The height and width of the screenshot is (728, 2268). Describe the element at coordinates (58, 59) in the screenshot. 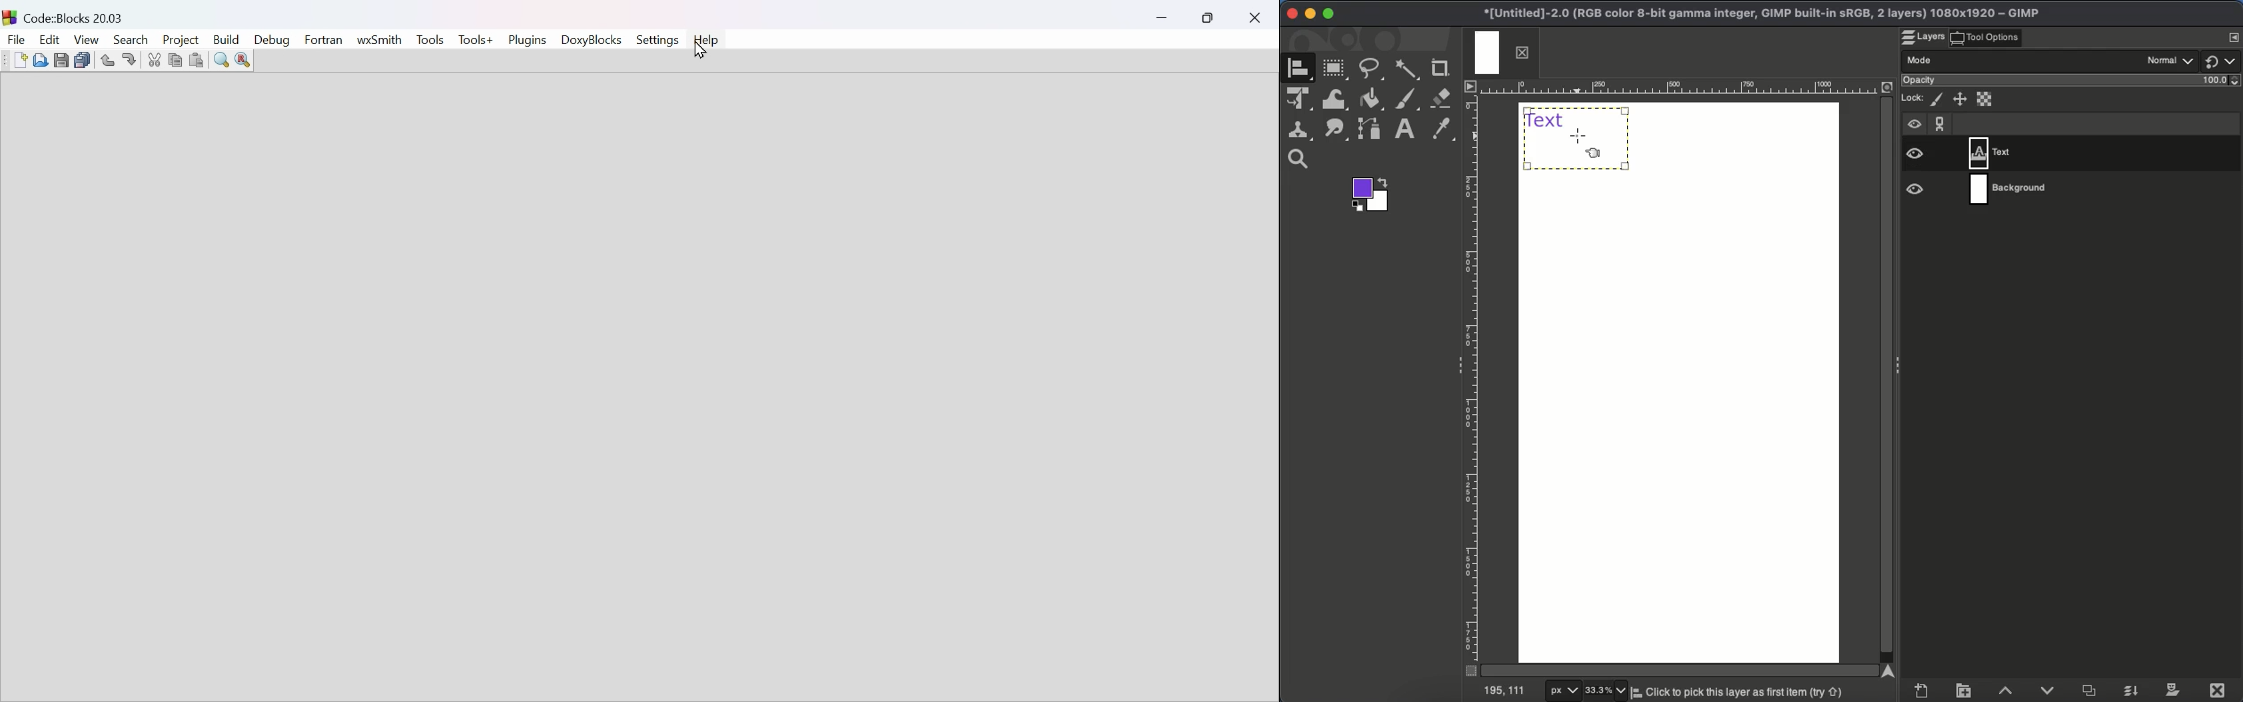

I see `save` at that location.